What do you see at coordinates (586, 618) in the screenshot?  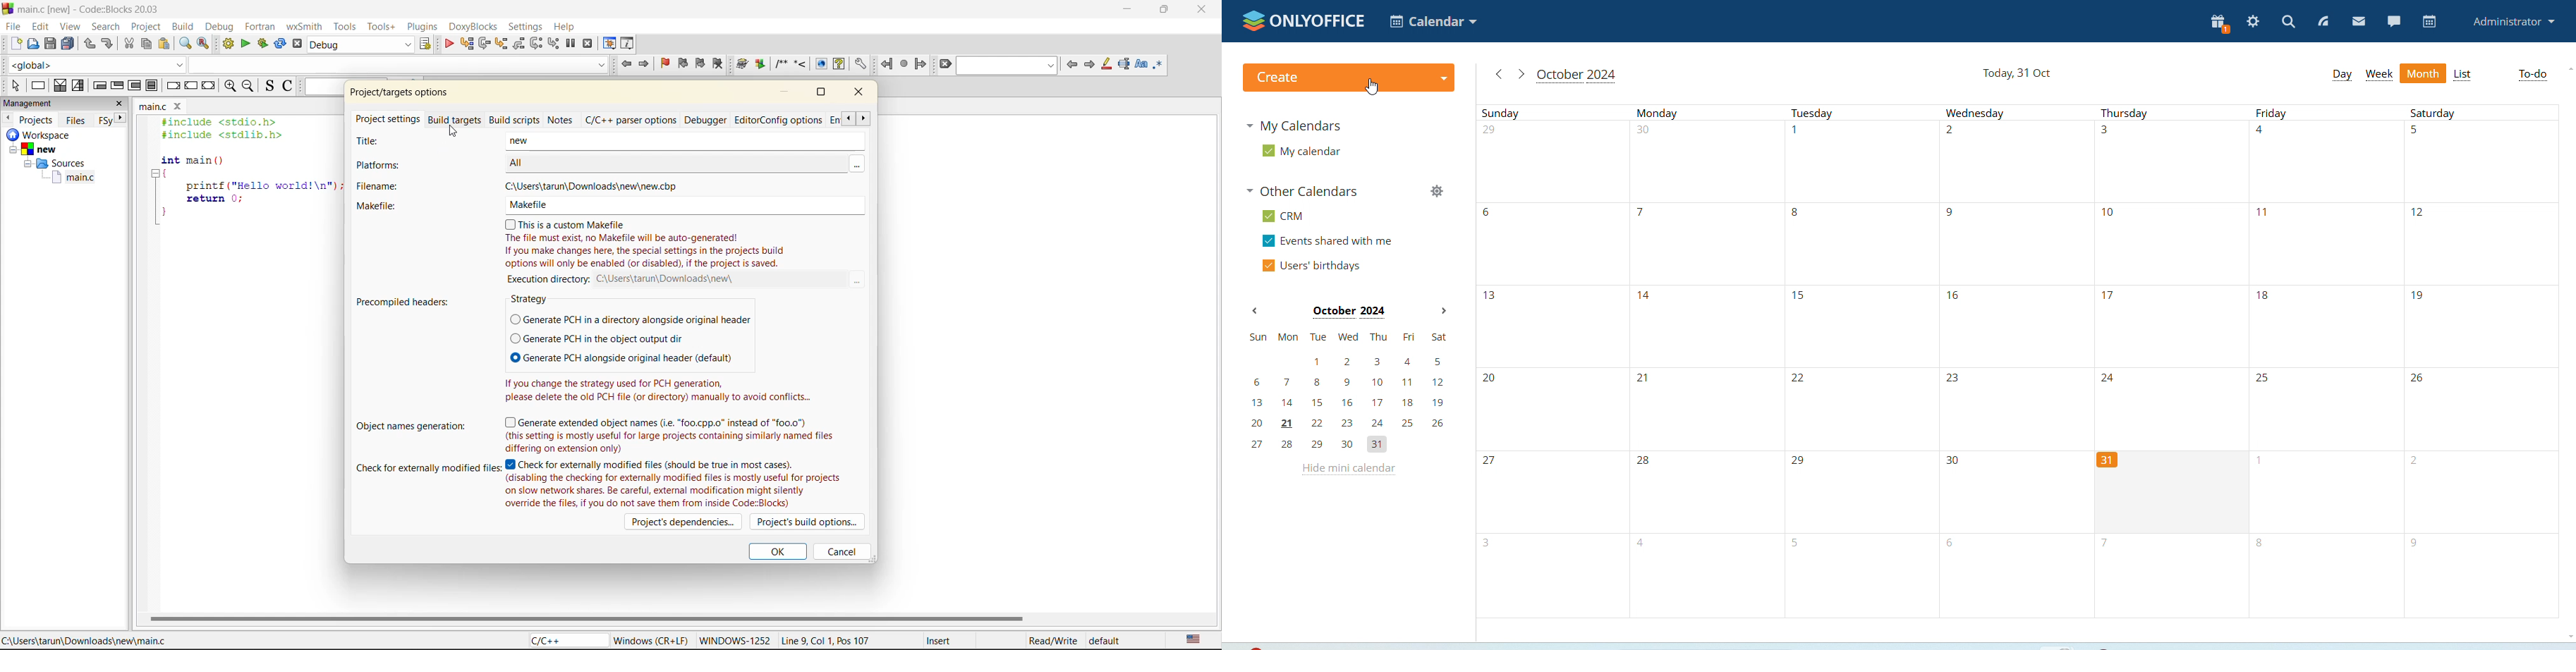 I see `horizontal scroll bar` at bounding box center [586, 618].